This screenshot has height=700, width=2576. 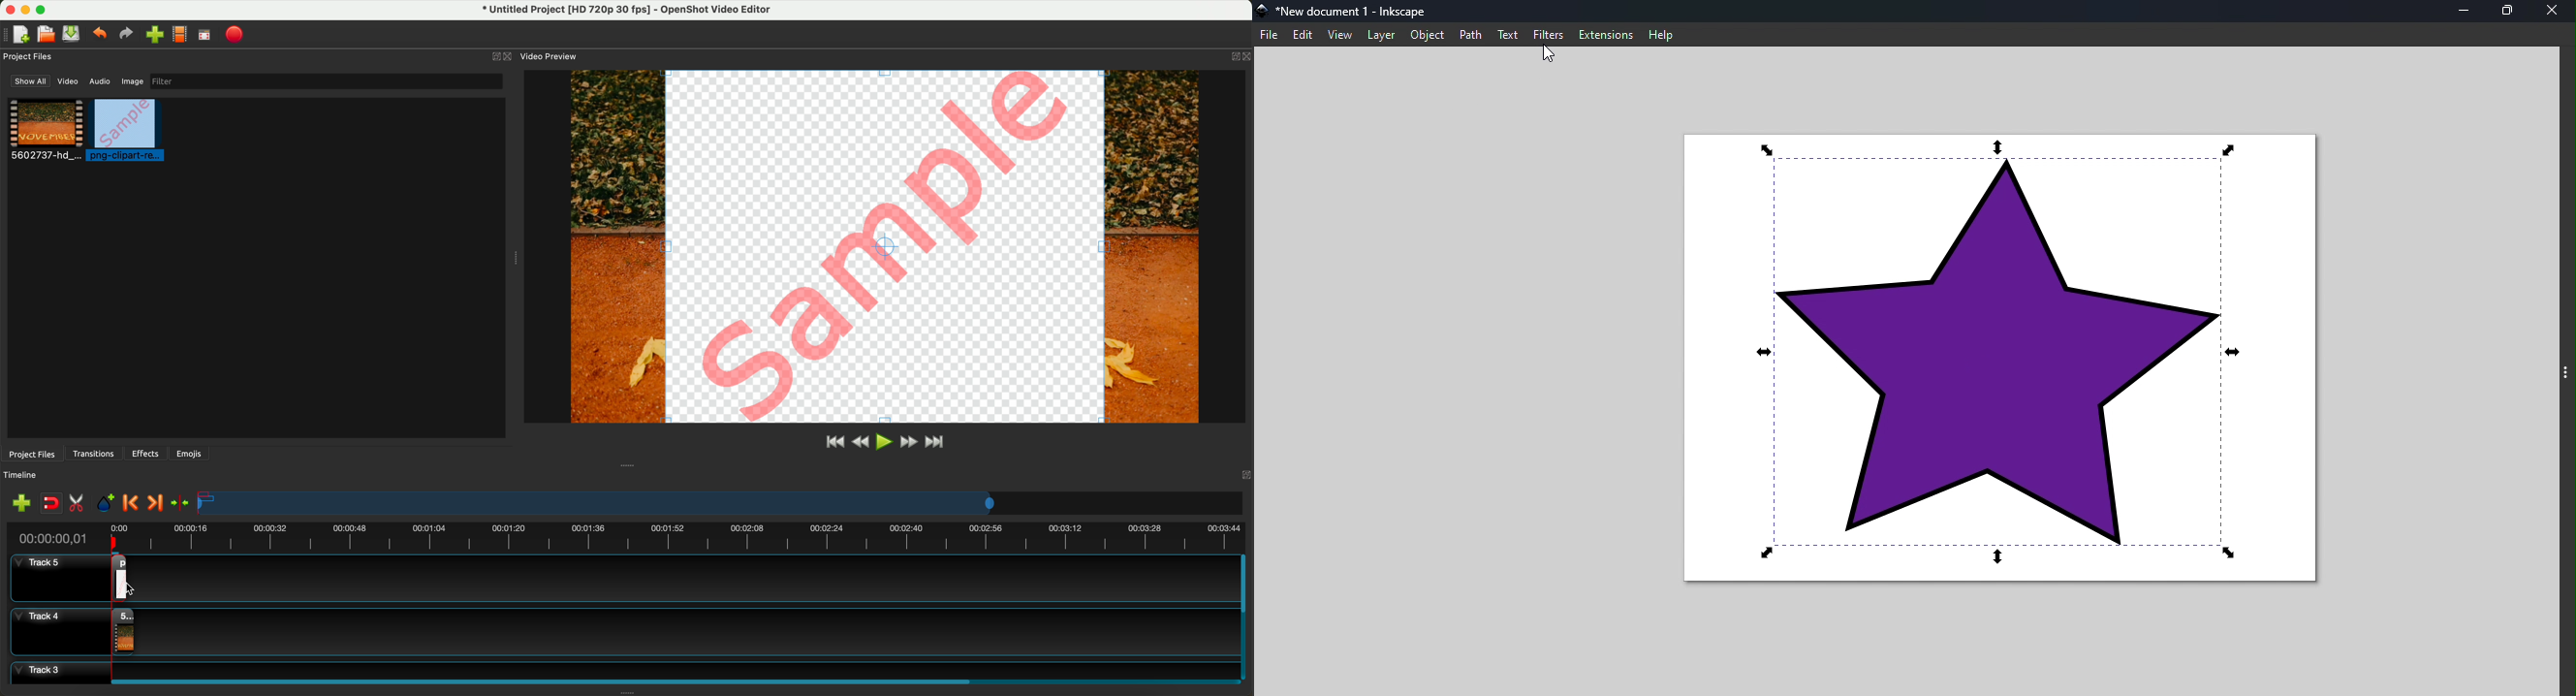 What do you see at coordinates (502, 57) in the screenshot?
I see `close` at bounding box center [502, 57].